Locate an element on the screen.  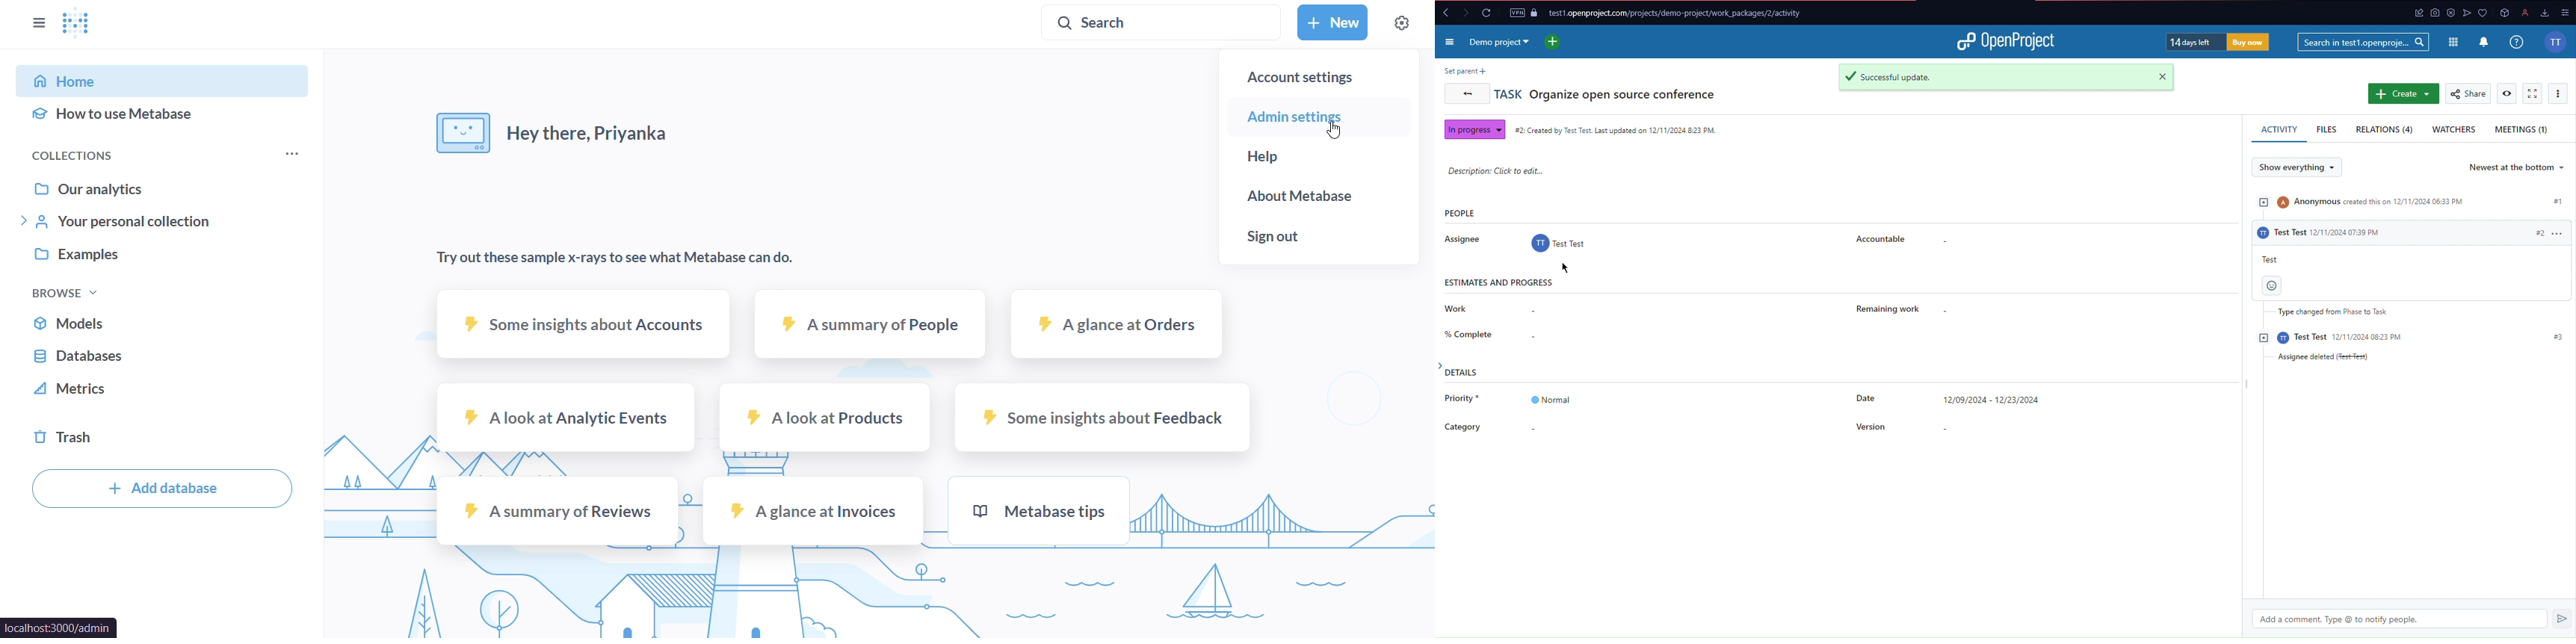
Newest at the bottom is located at coordinates (2517, 168).